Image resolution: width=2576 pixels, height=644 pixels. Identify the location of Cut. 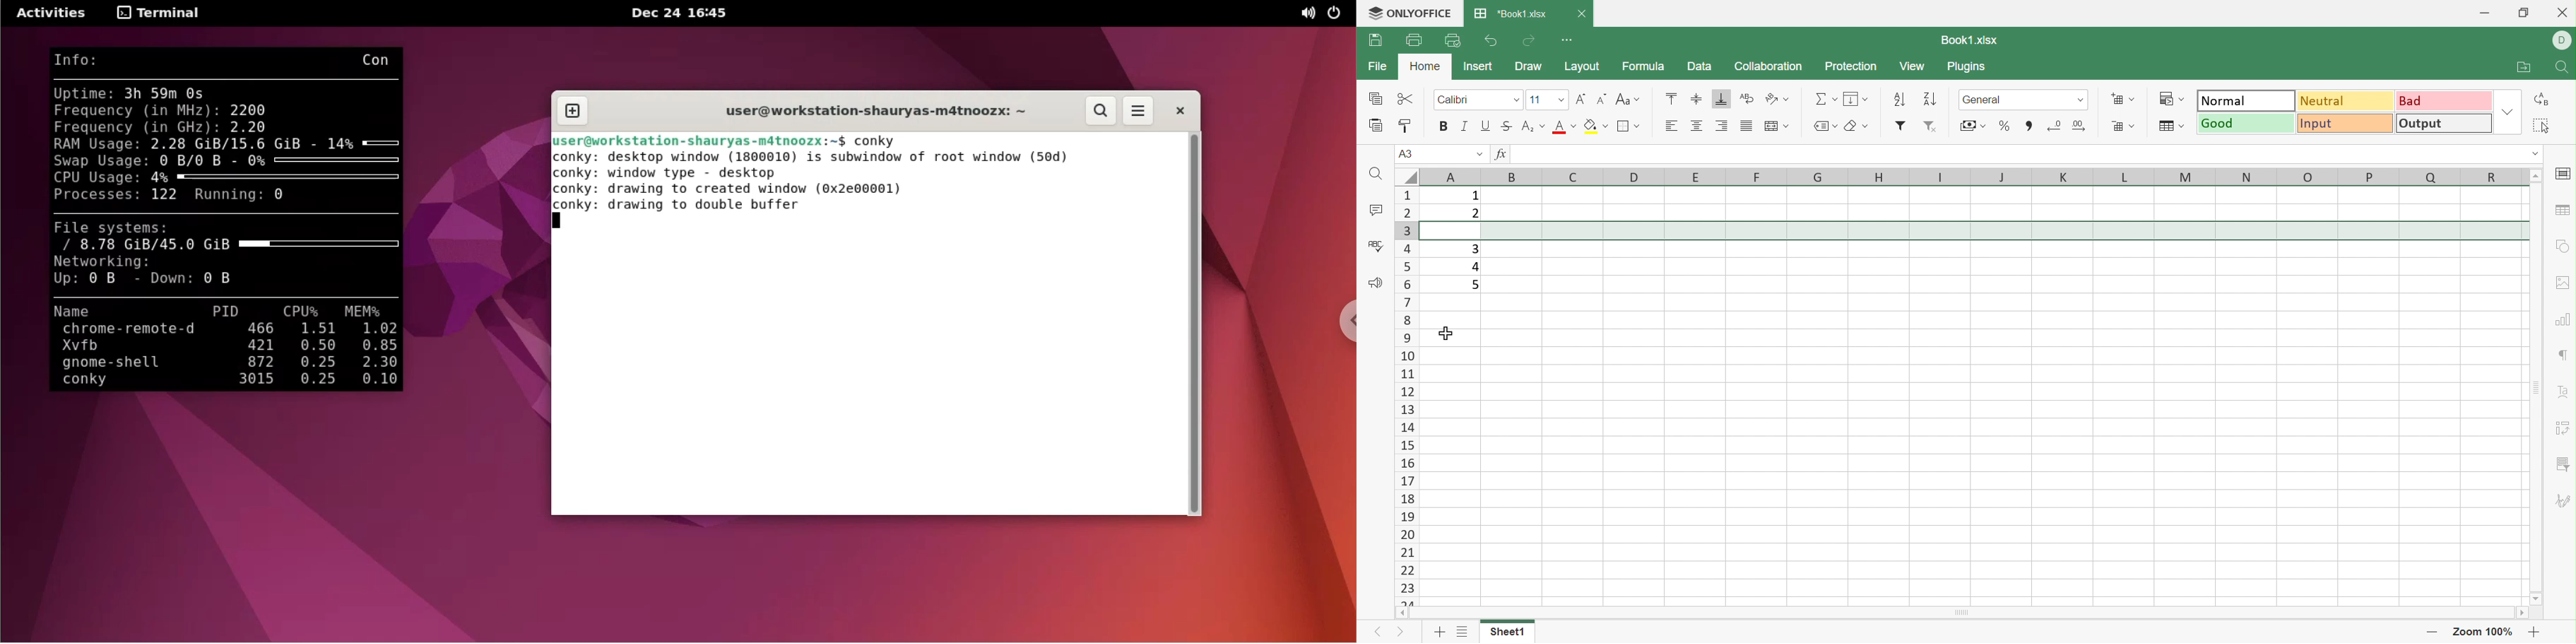
(1406, 100).